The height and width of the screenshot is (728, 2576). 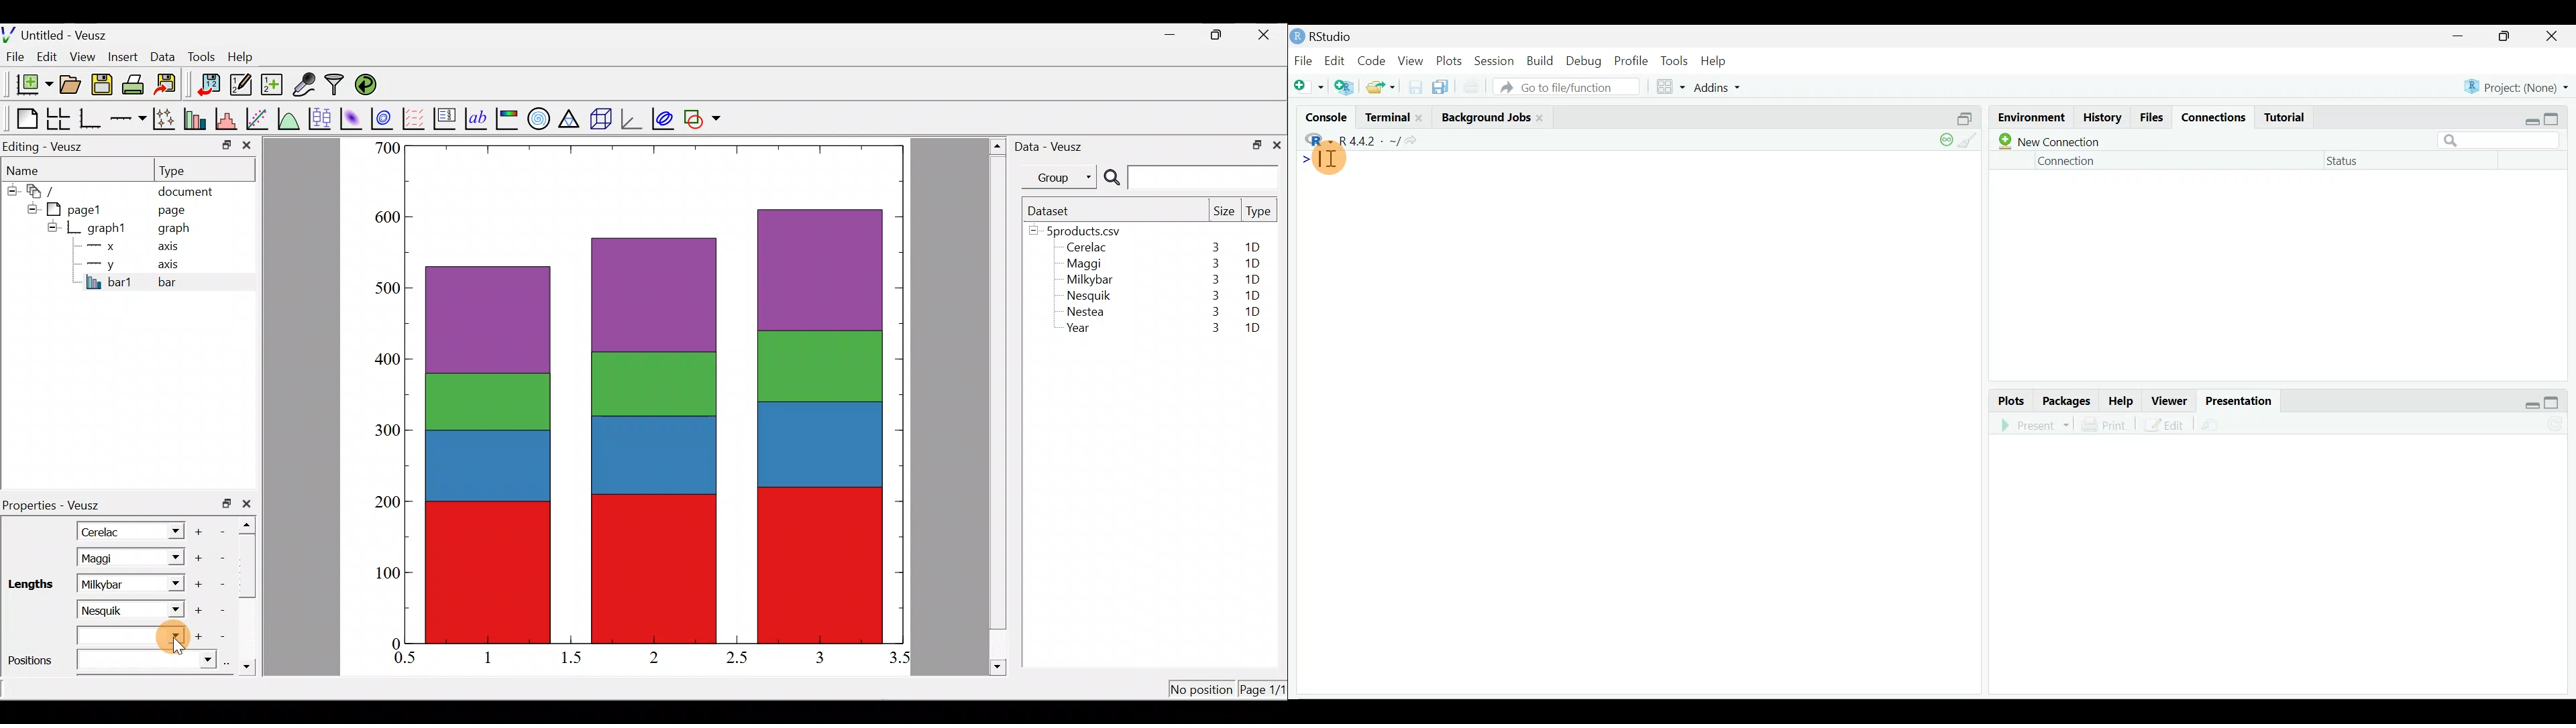 I want to click on maximize, so click(x=2555, y=402).